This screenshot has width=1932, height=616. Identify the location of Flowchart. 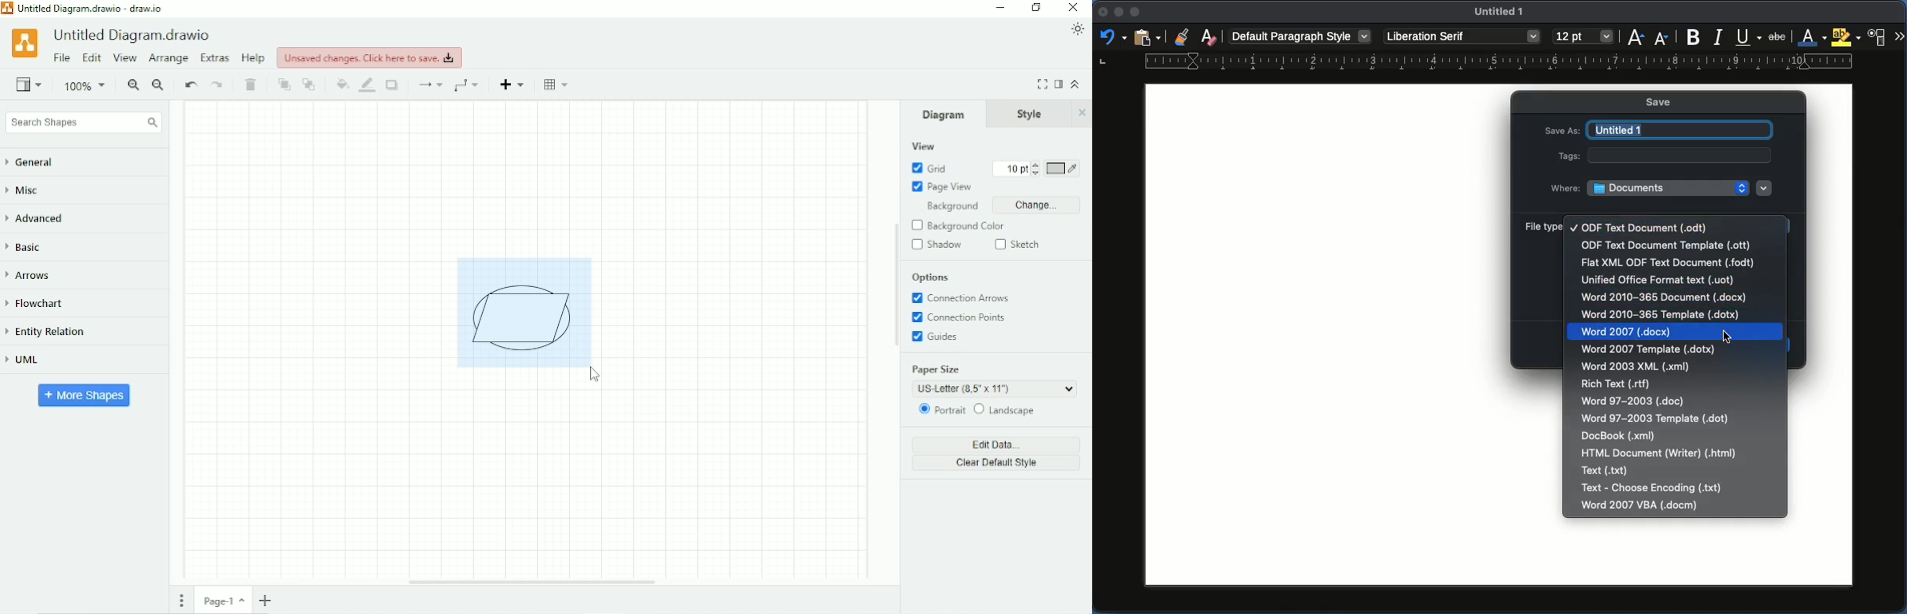
(43, 304).